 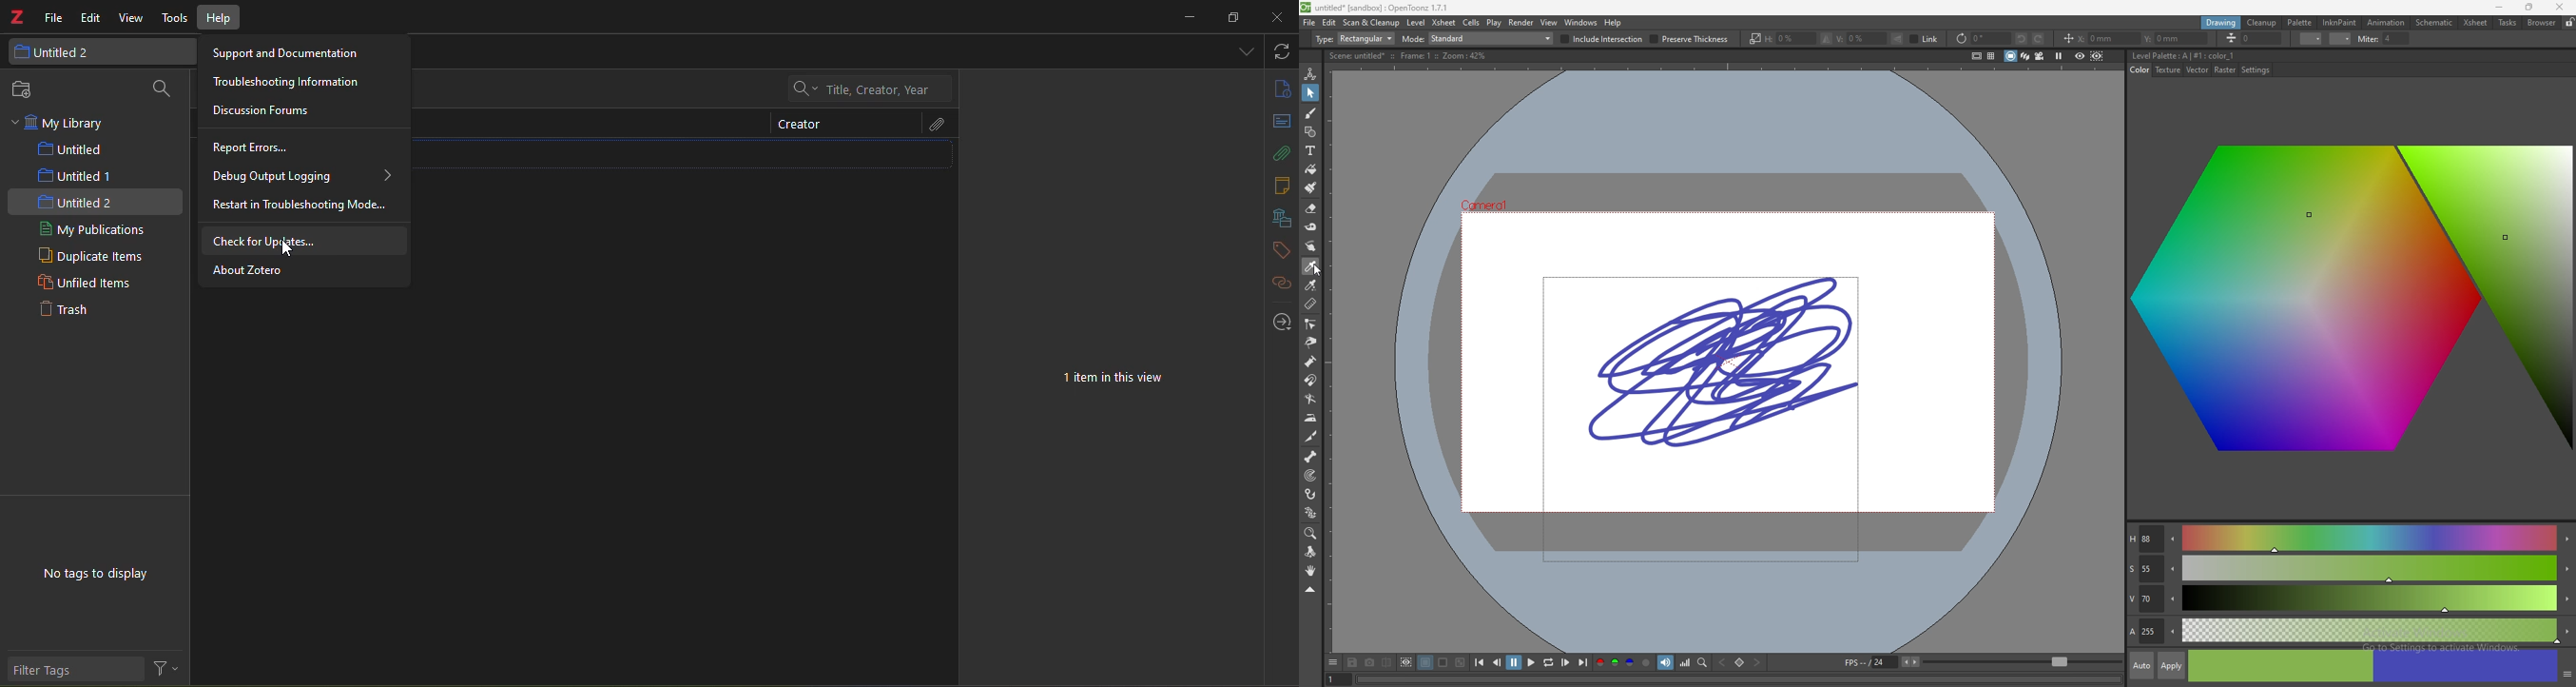 What do you see at coordinates (1646, 662) in the screenshot?
I see `alpha channel` at bounding box center [1646, 662].